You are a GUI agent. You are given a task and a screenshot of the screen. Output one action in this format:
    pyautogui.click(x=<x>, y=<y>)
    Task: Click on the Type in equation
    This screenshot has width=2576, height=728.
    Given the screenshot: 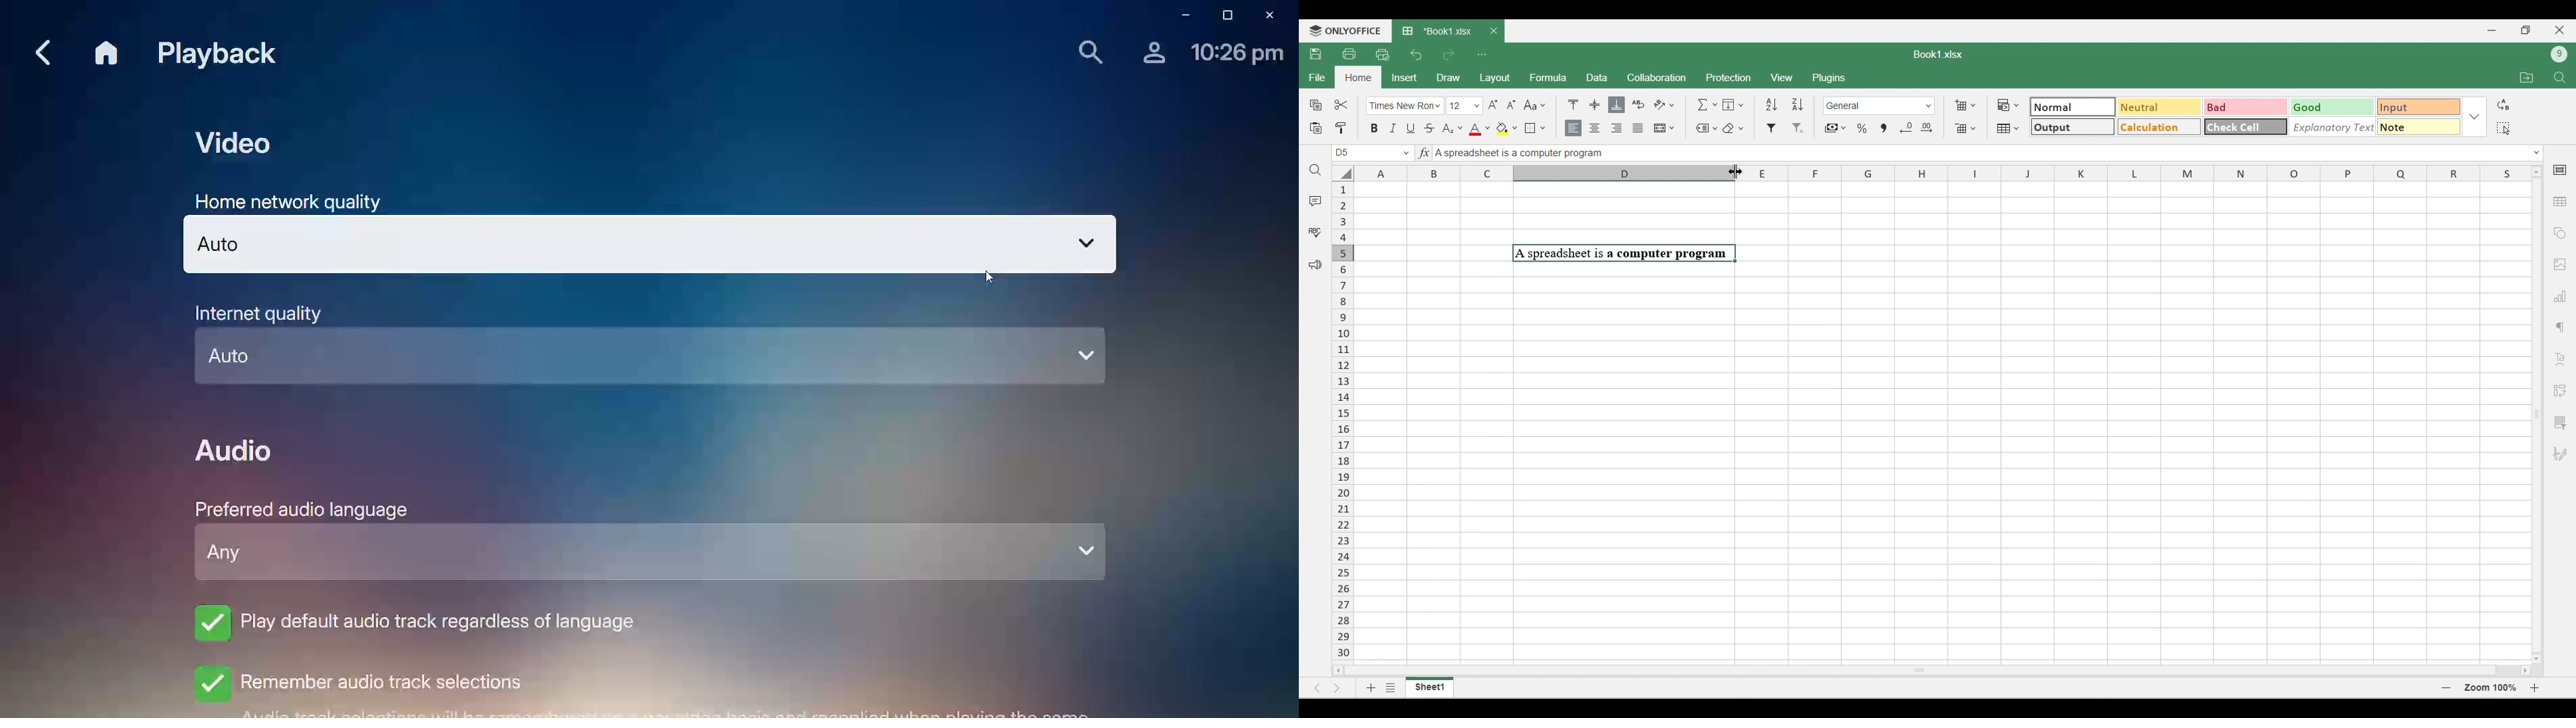 What is the action you would take?
    pyautogui.click(x=1423, y=152)
    